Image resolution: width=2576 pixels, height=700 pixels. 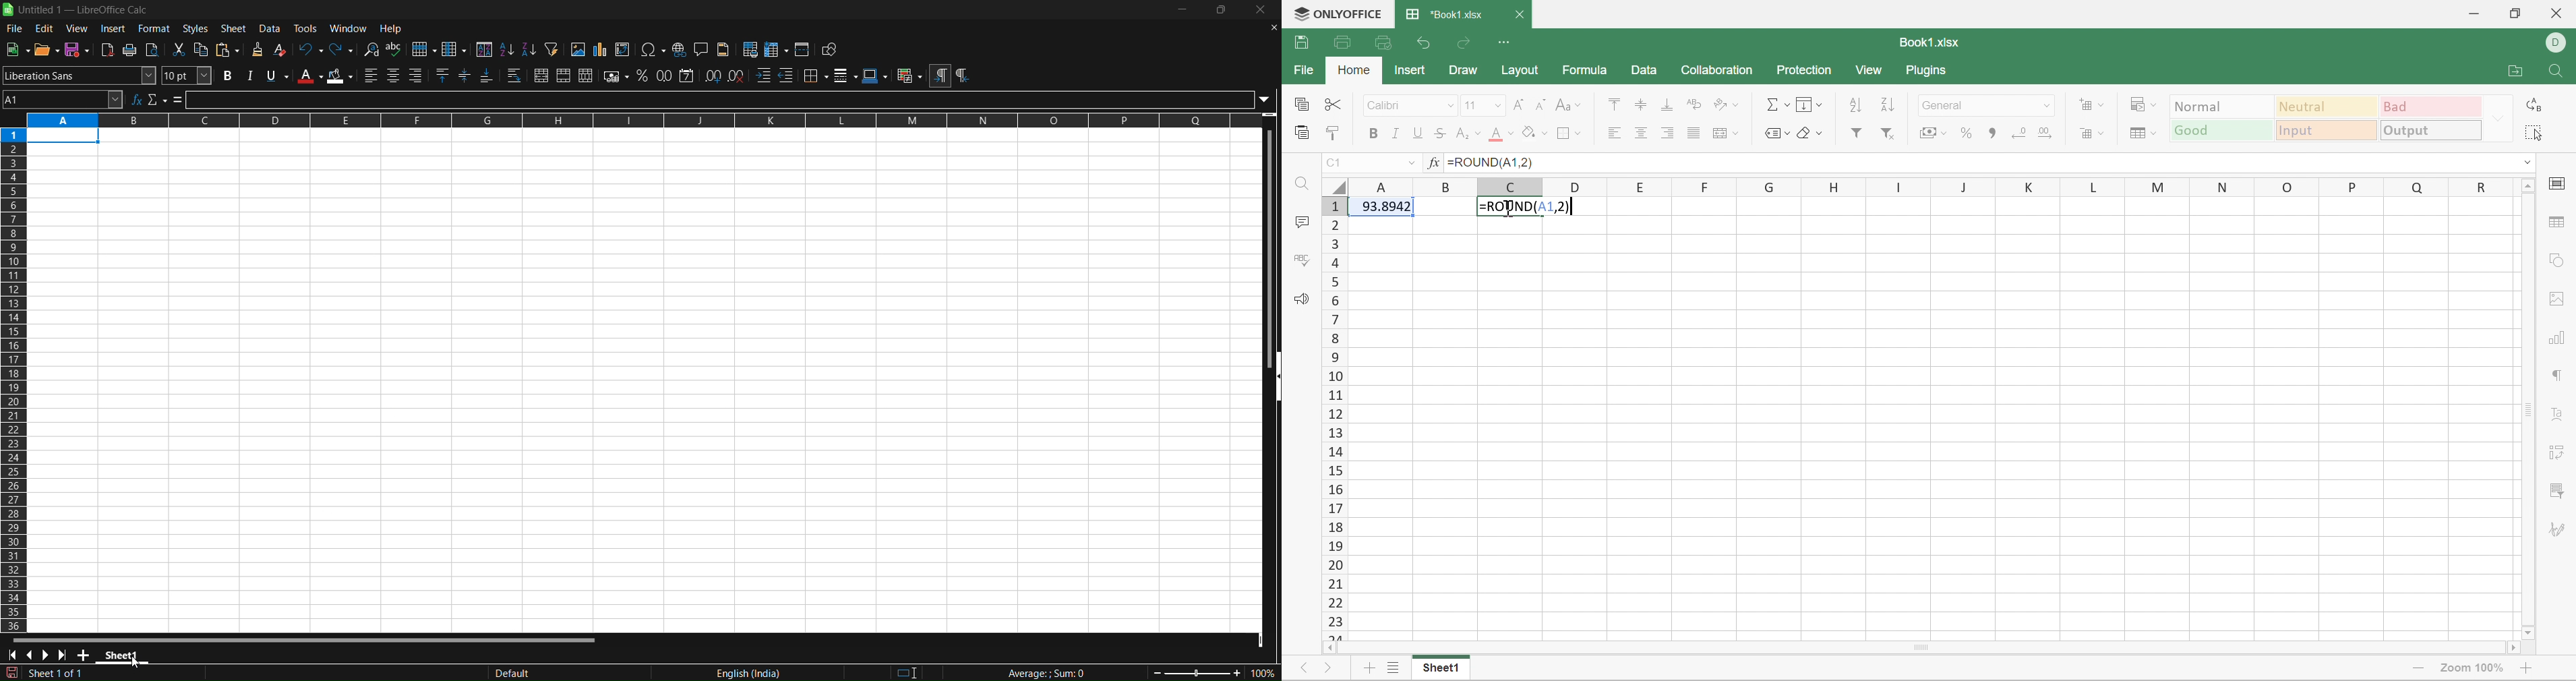 What do you see at coordinates (1337, 161) in the screenshot?
I see `C1` at bounding box center [1337, 161].